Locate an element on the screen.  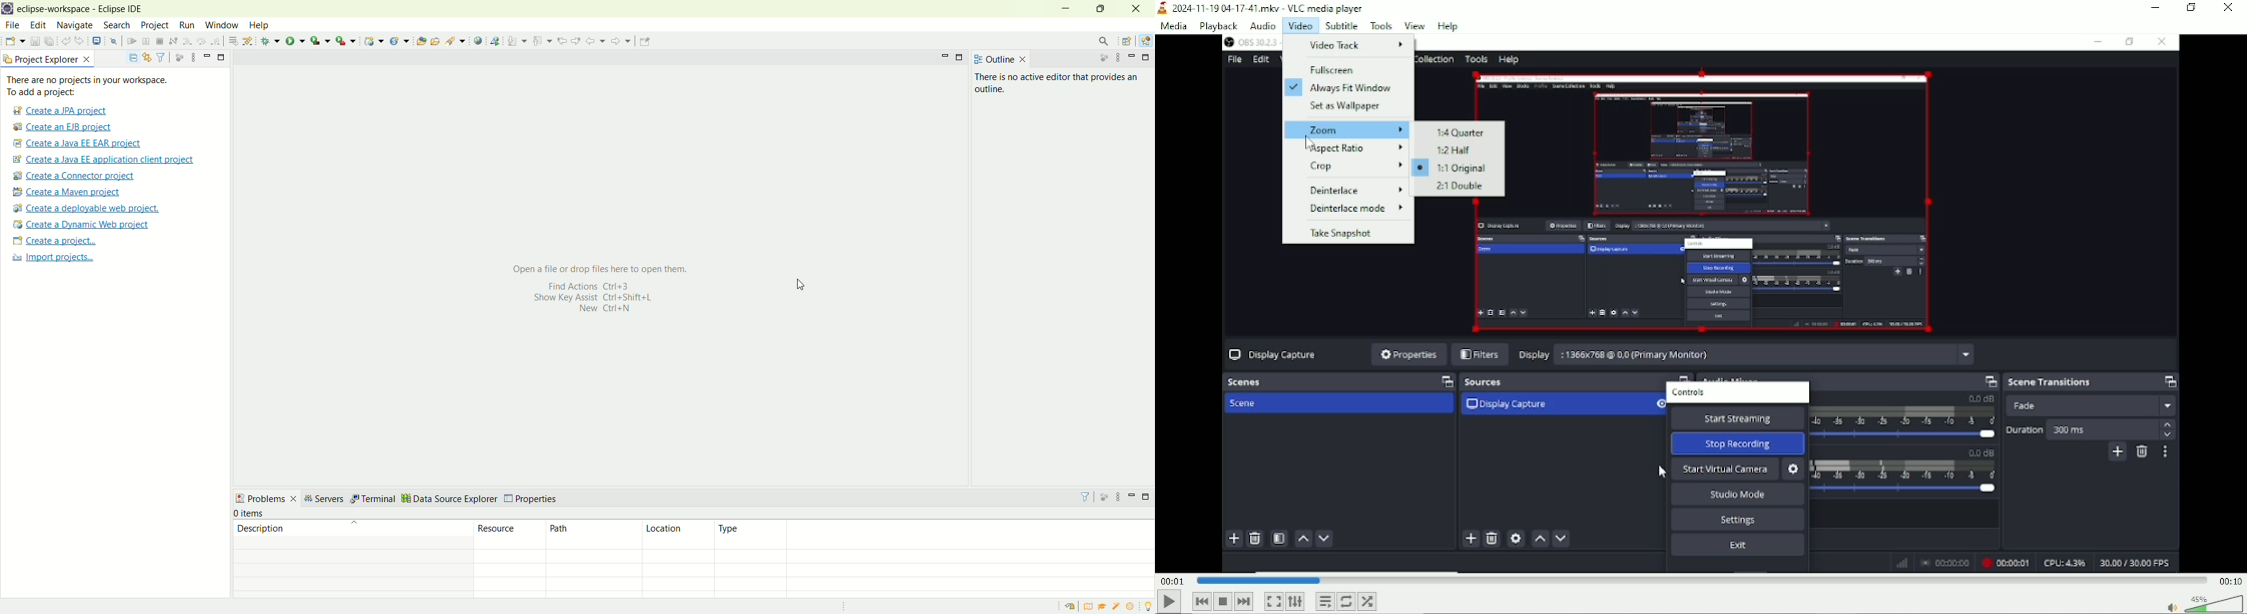
quarter is located at coordinates (1458, 132).